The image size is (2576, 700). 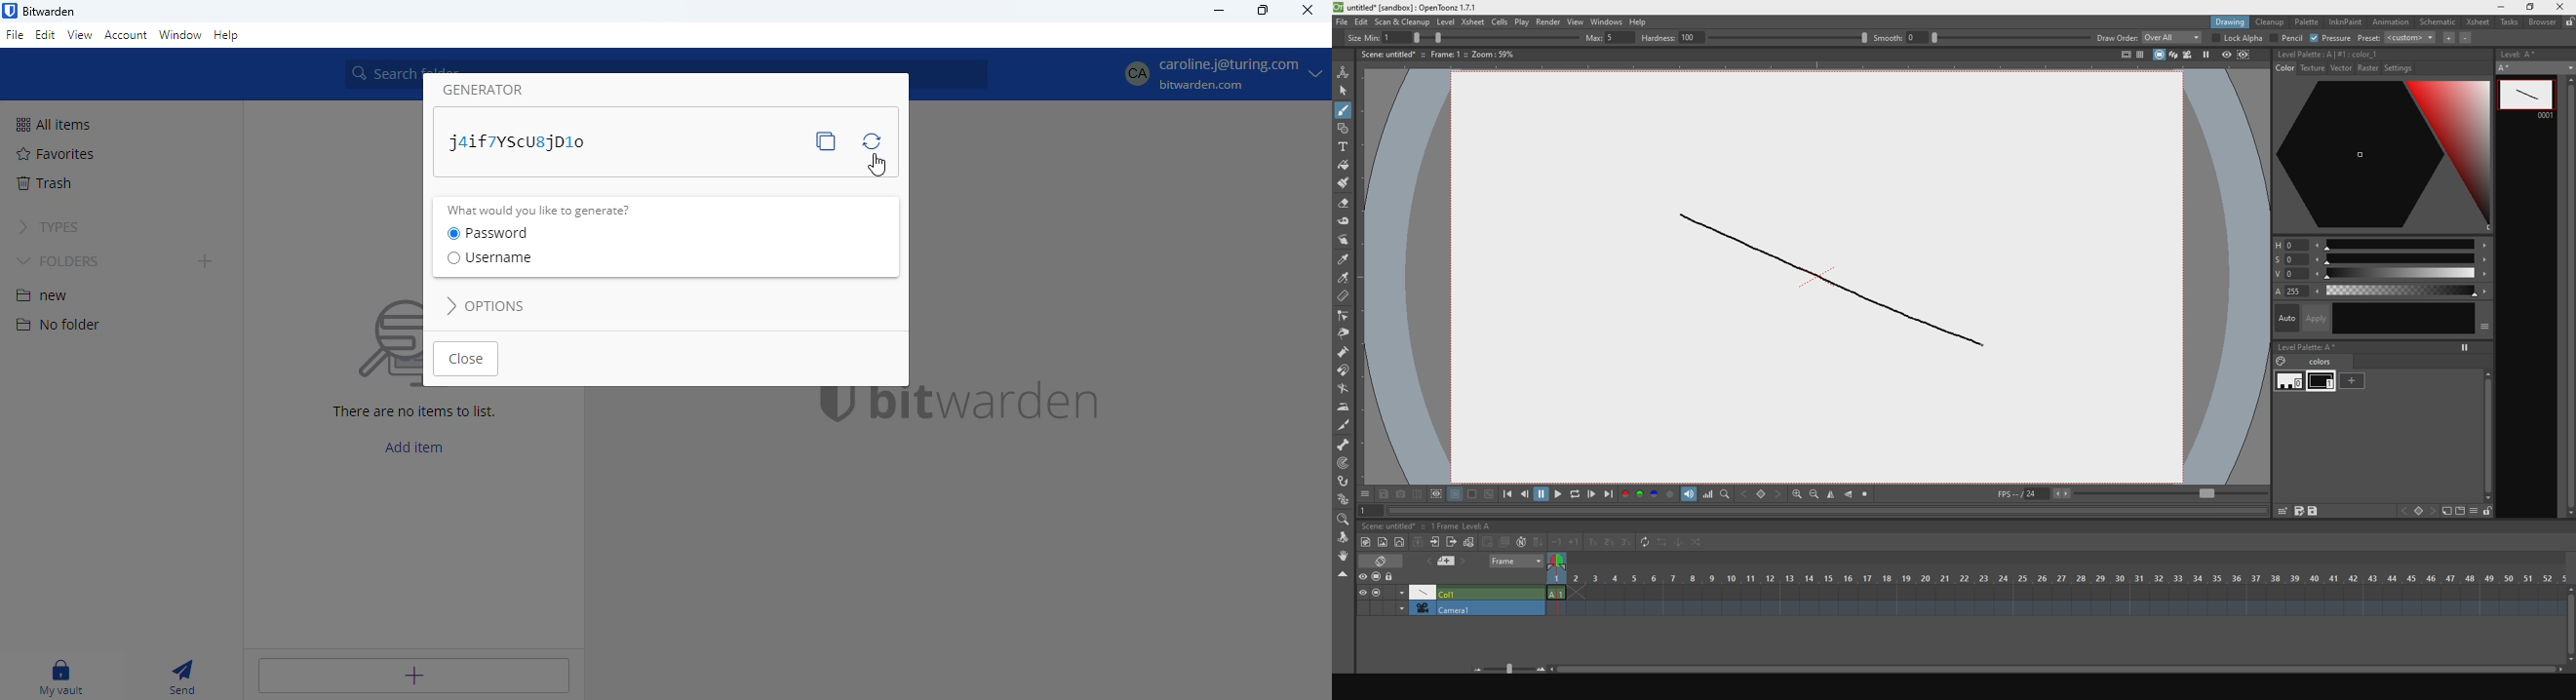 I want to click on add folder, so click(x=207, y=262).